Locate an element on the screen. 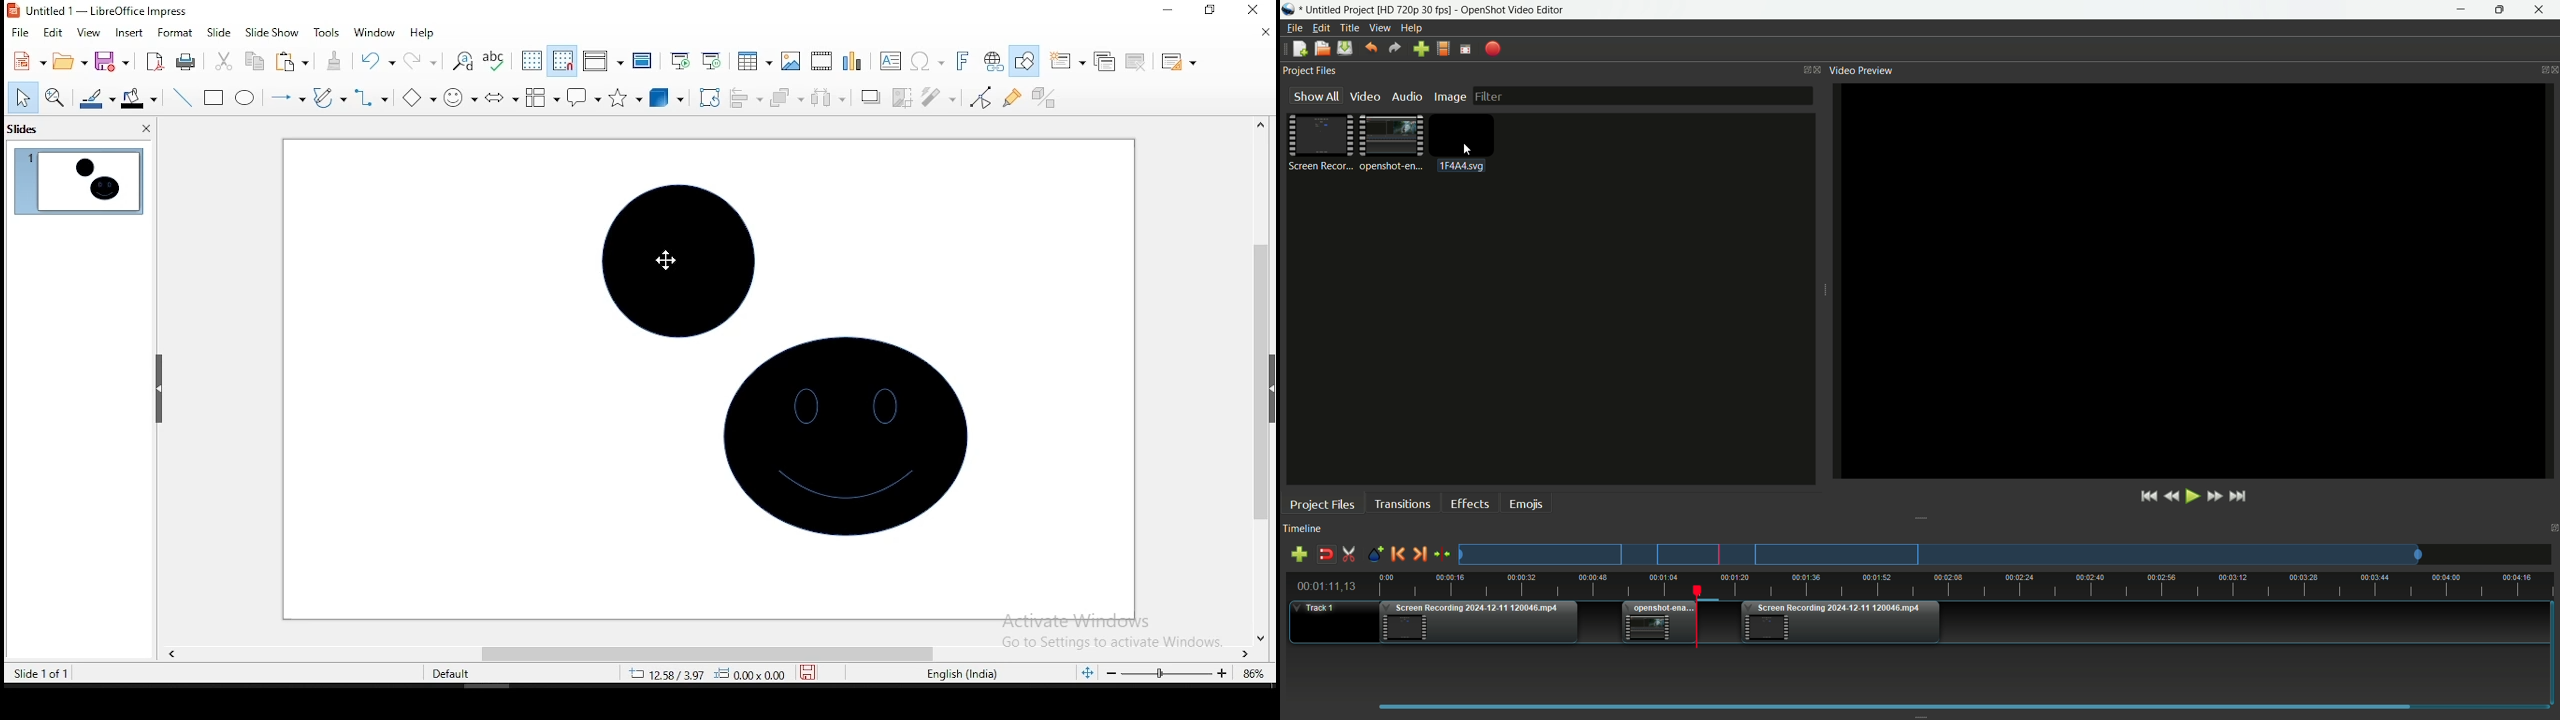 The height and width of the screenshot is (728, 2576). arrange is located at coordinates (785, 99).